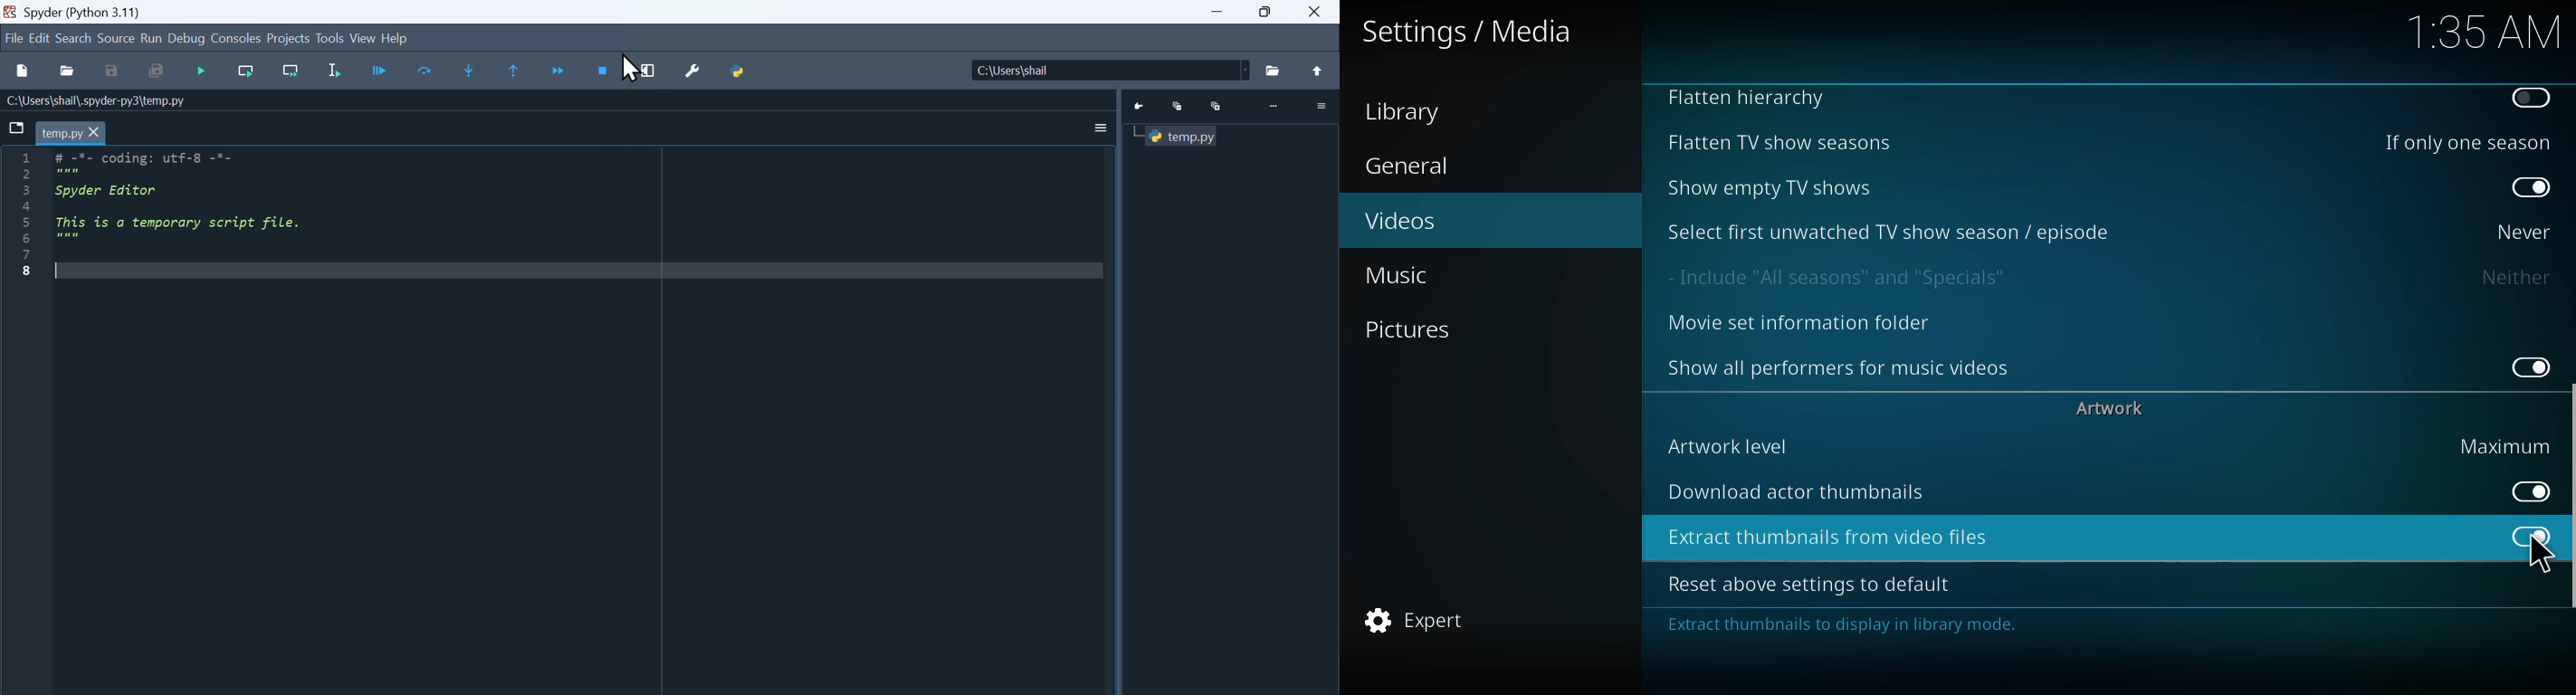 The width and height of the screenshot is (2576, 700). Describe the element at coordinates (736, 73) in the screenshot. I see `python path manager` at that location.